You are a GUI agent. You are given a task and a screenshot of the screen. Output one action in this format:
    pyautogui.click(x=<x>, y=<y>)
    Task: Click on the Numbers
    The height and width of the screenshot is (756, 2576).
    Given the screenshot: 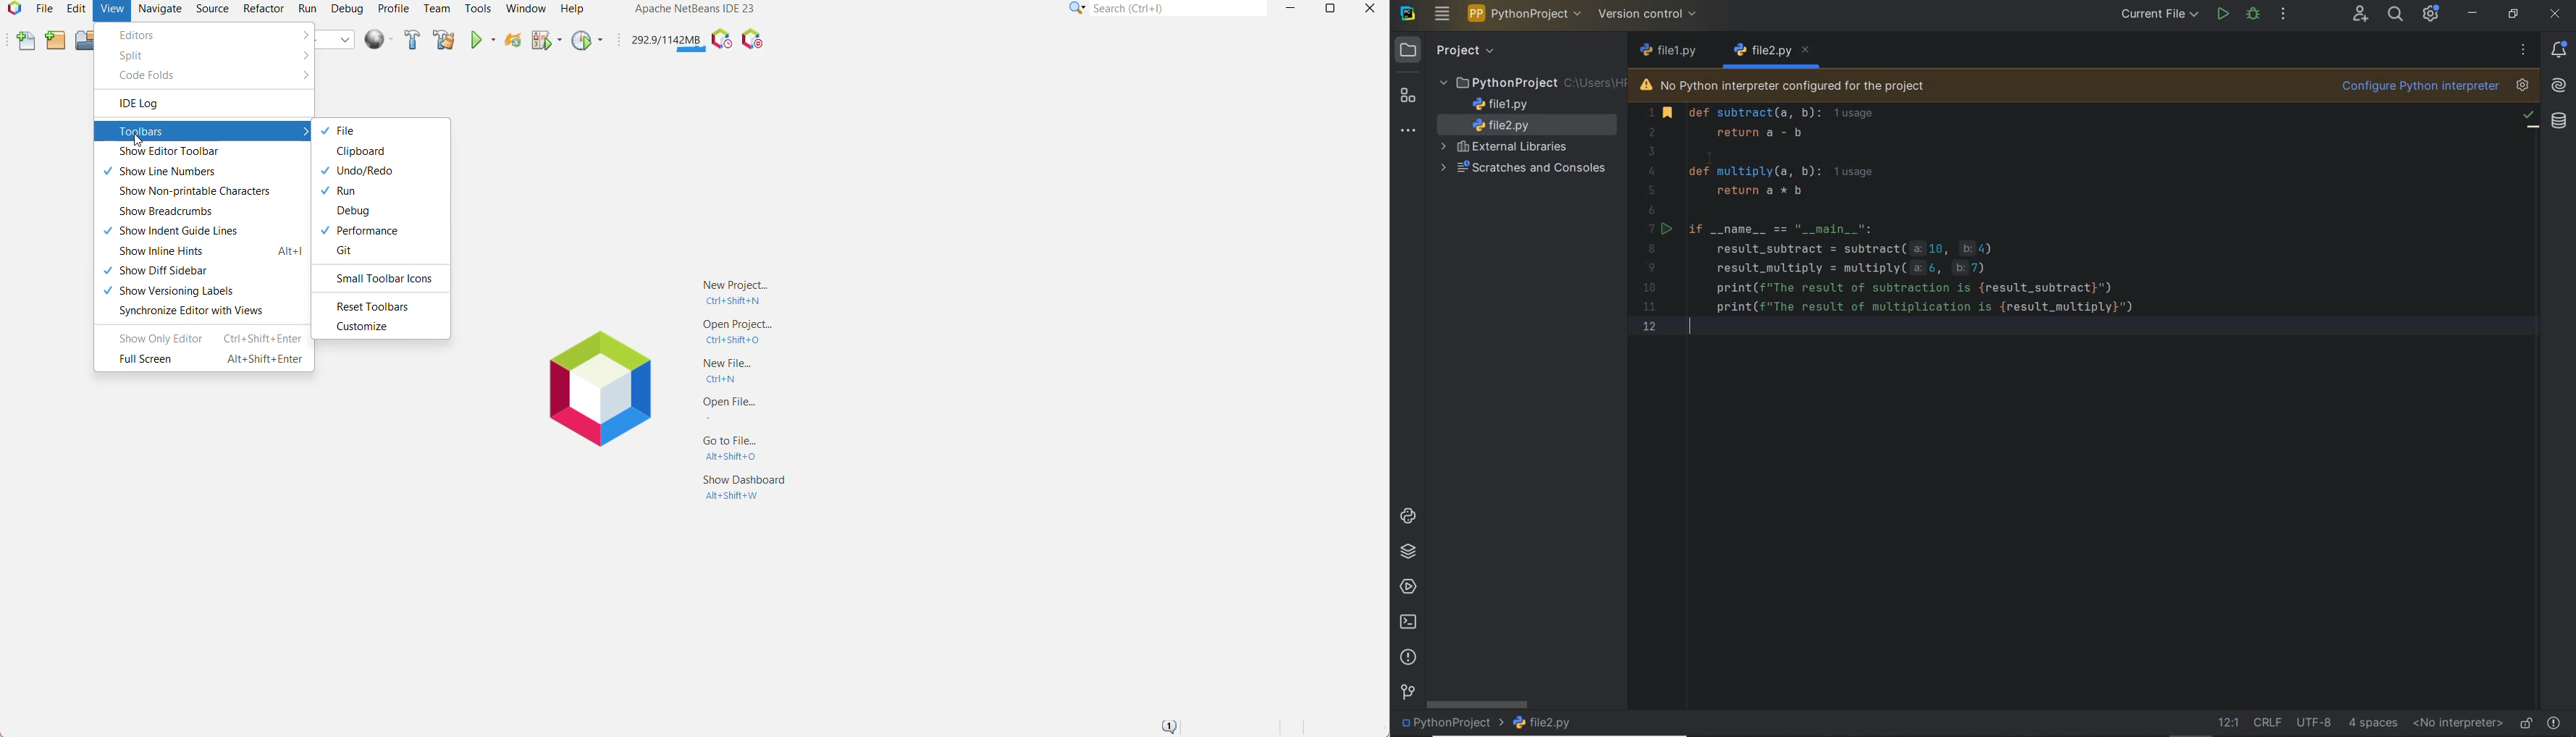 What is the action you would take?
    pyautogui.click(x=1644, y=220)
    